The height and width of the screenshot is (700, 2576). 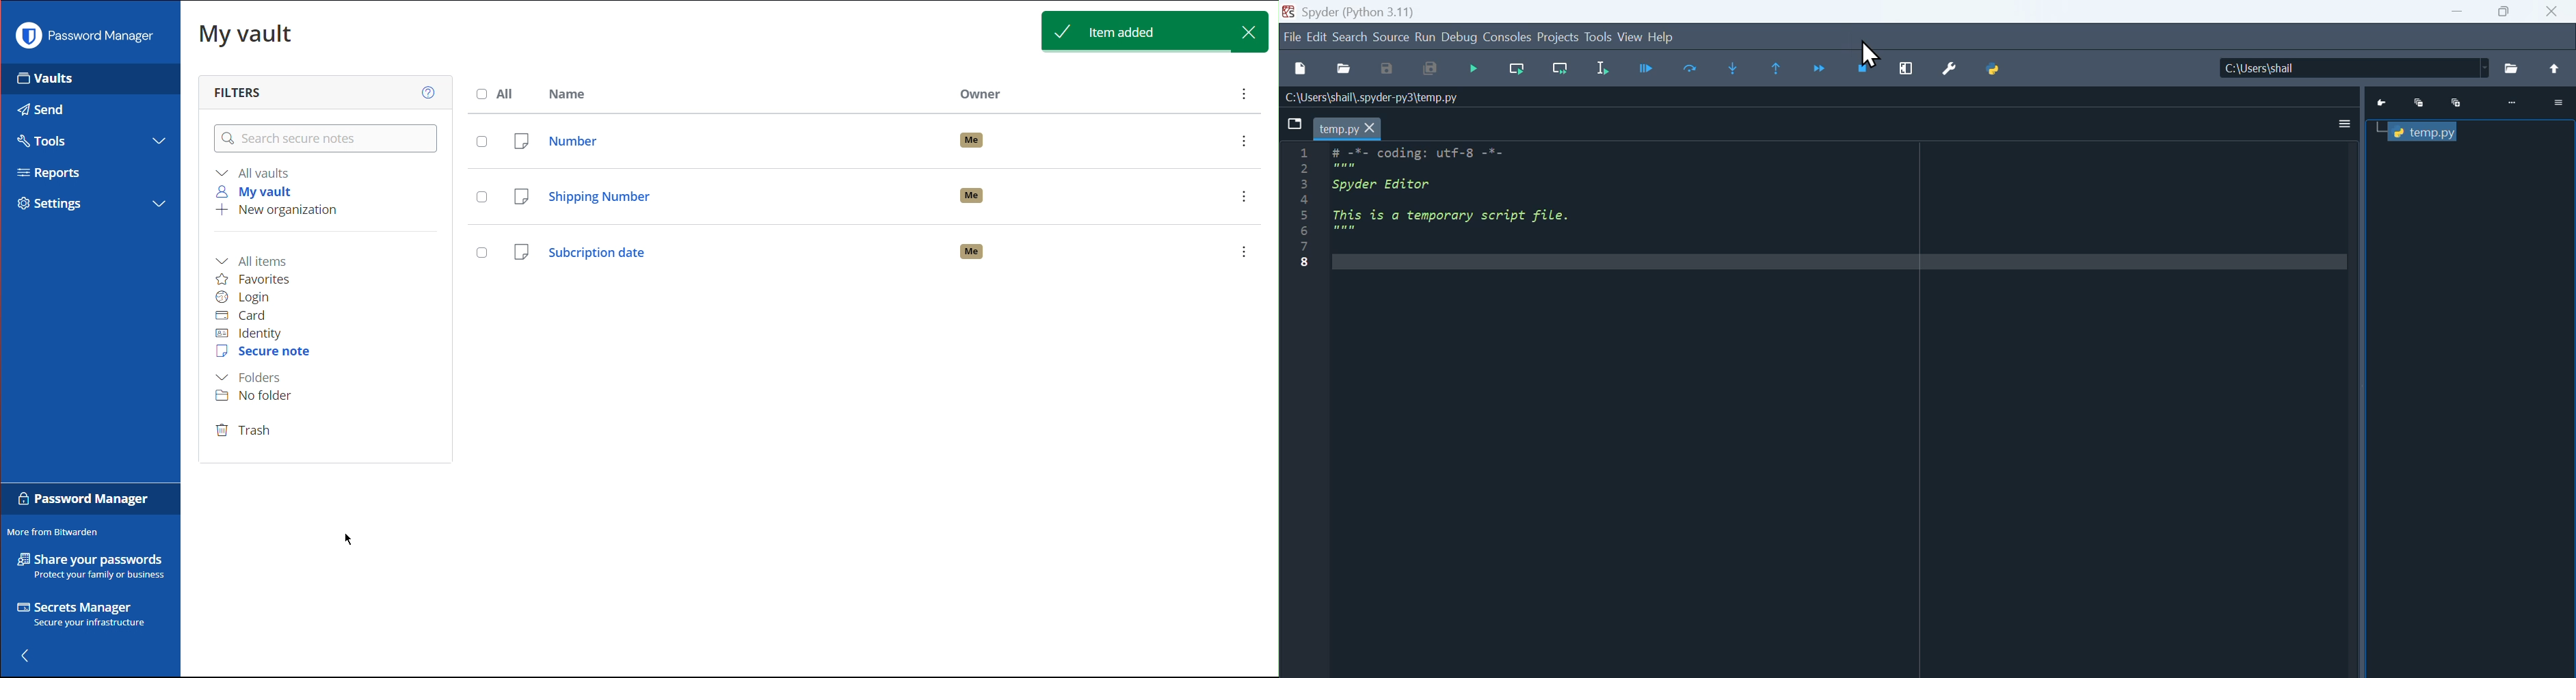 I want to click on Run selection, so click(x=1601, y=71).